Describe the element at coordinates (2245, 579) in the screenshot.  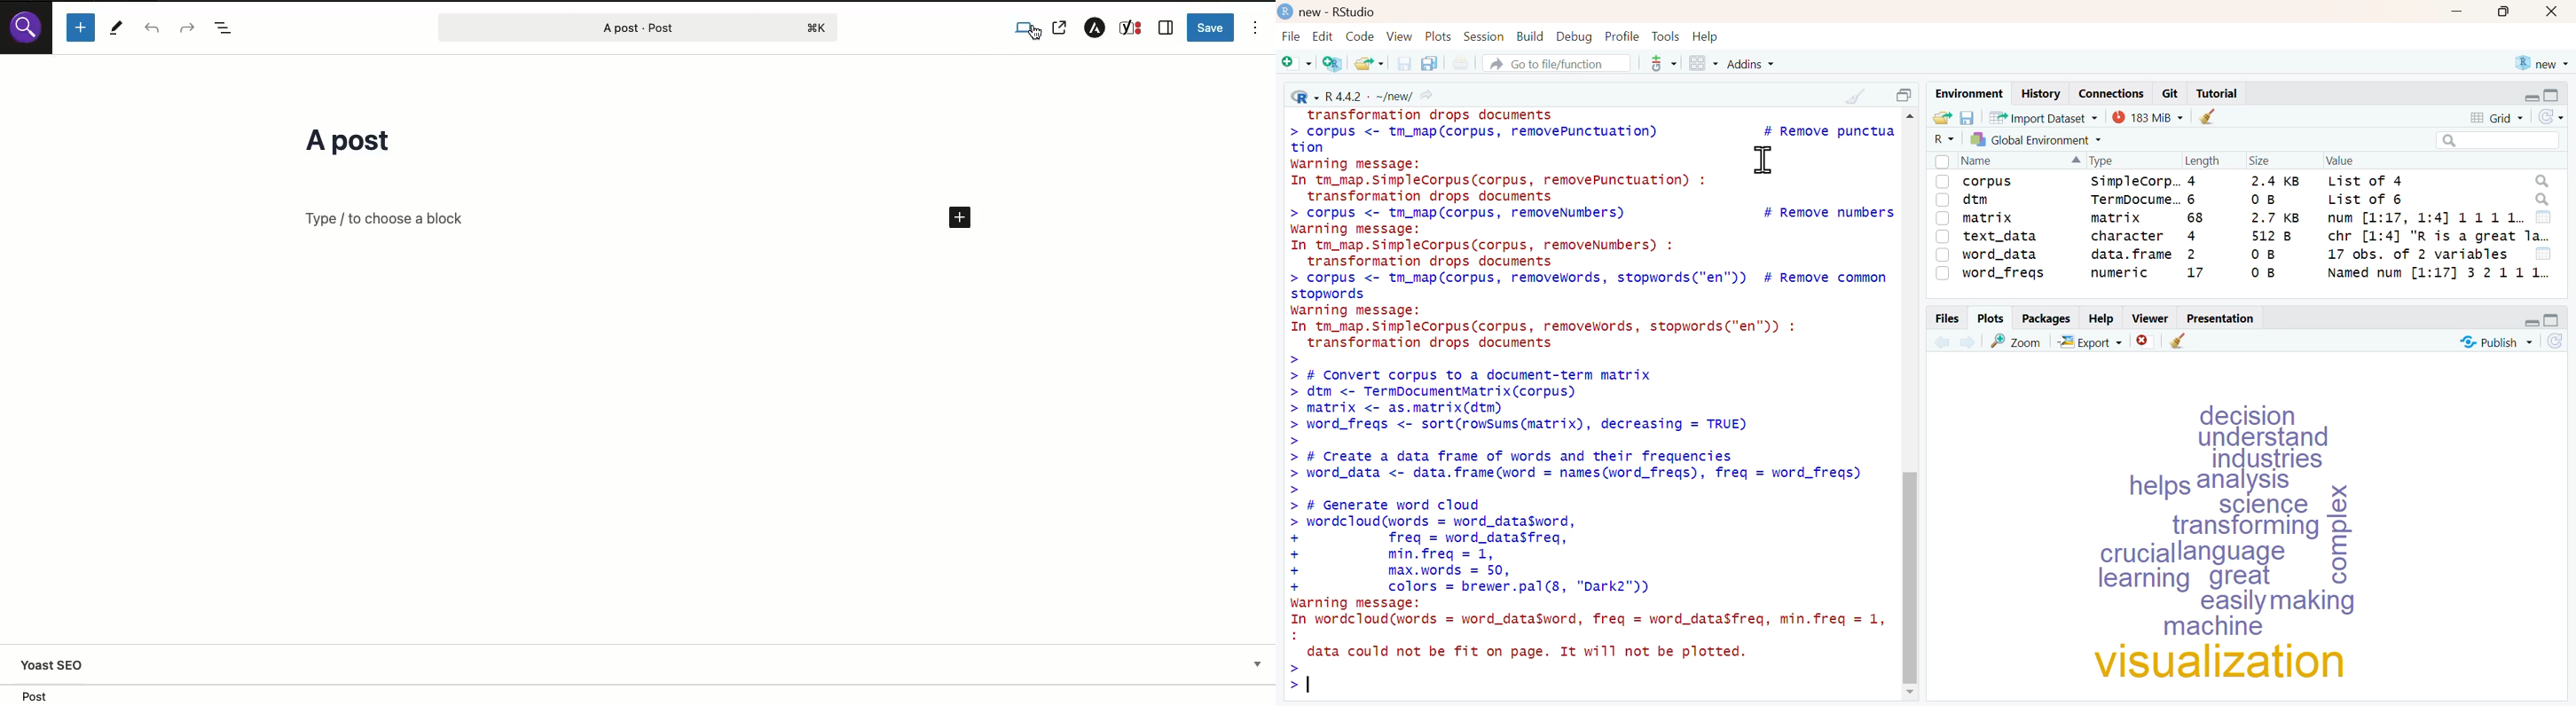
I see `great` at that location.